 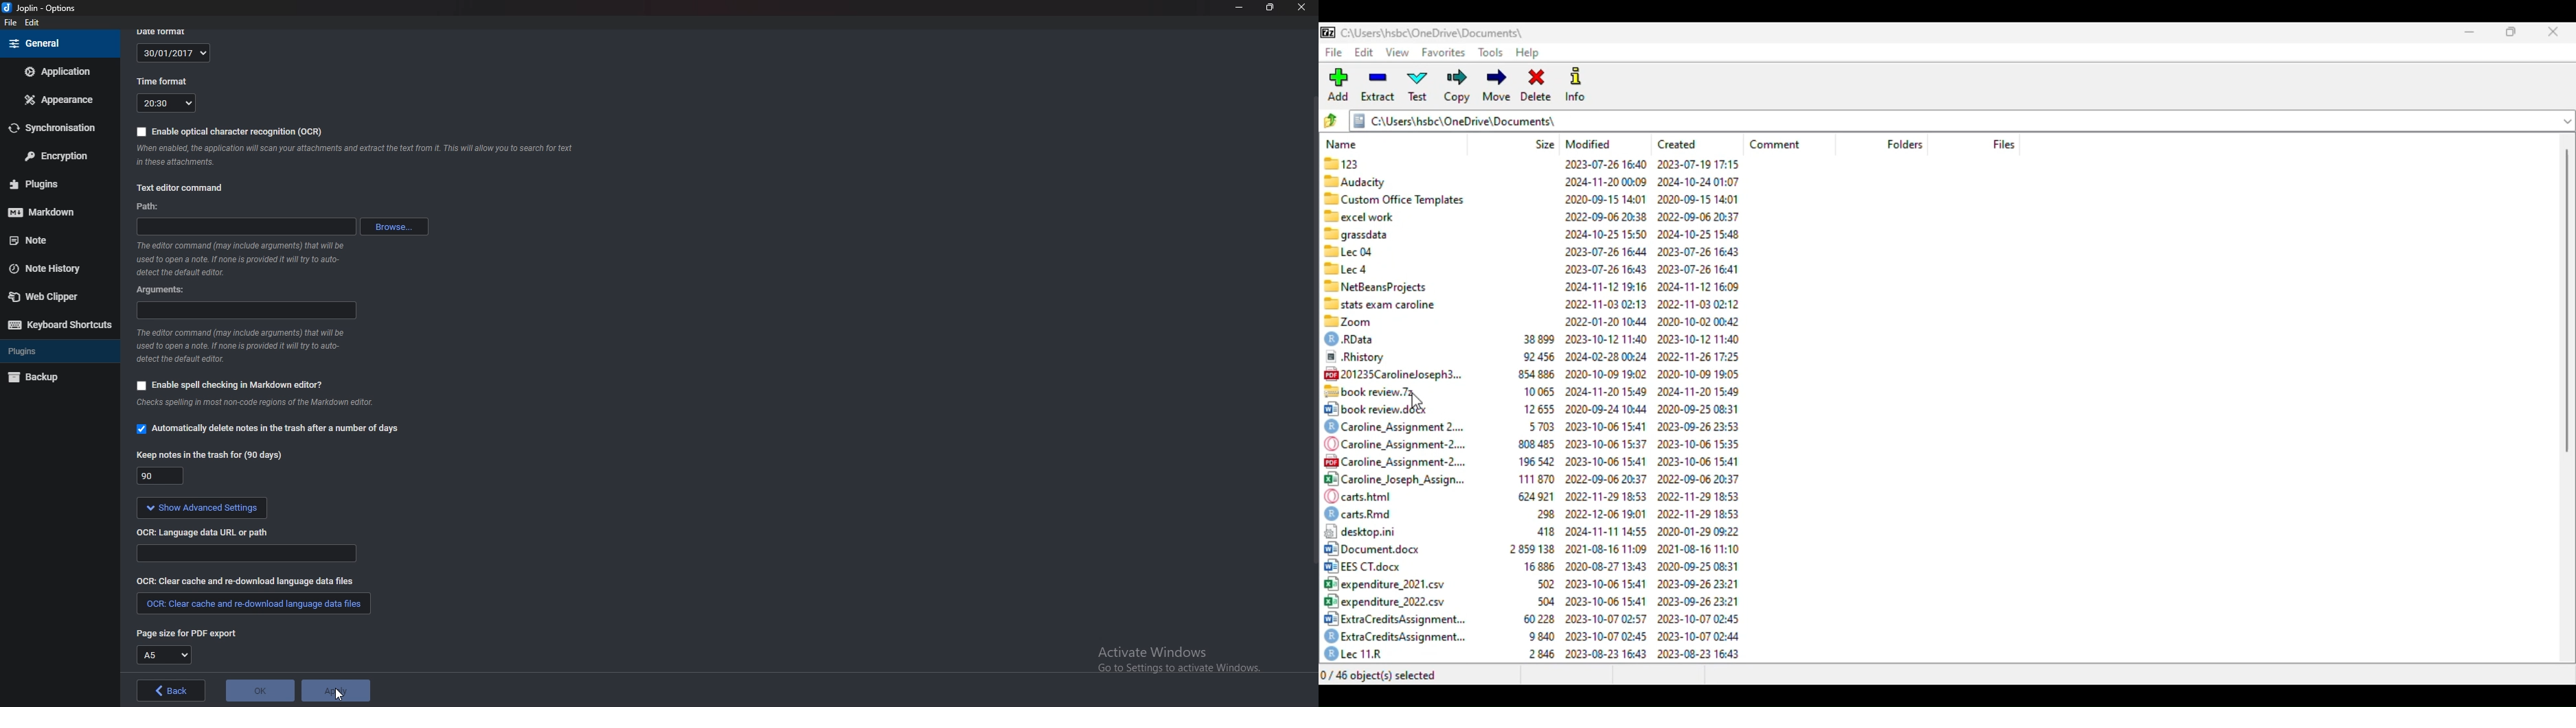 What do you see at coordinates (163, 655) in the screenshot?
I see `A5` at bounding box center [163, 655].